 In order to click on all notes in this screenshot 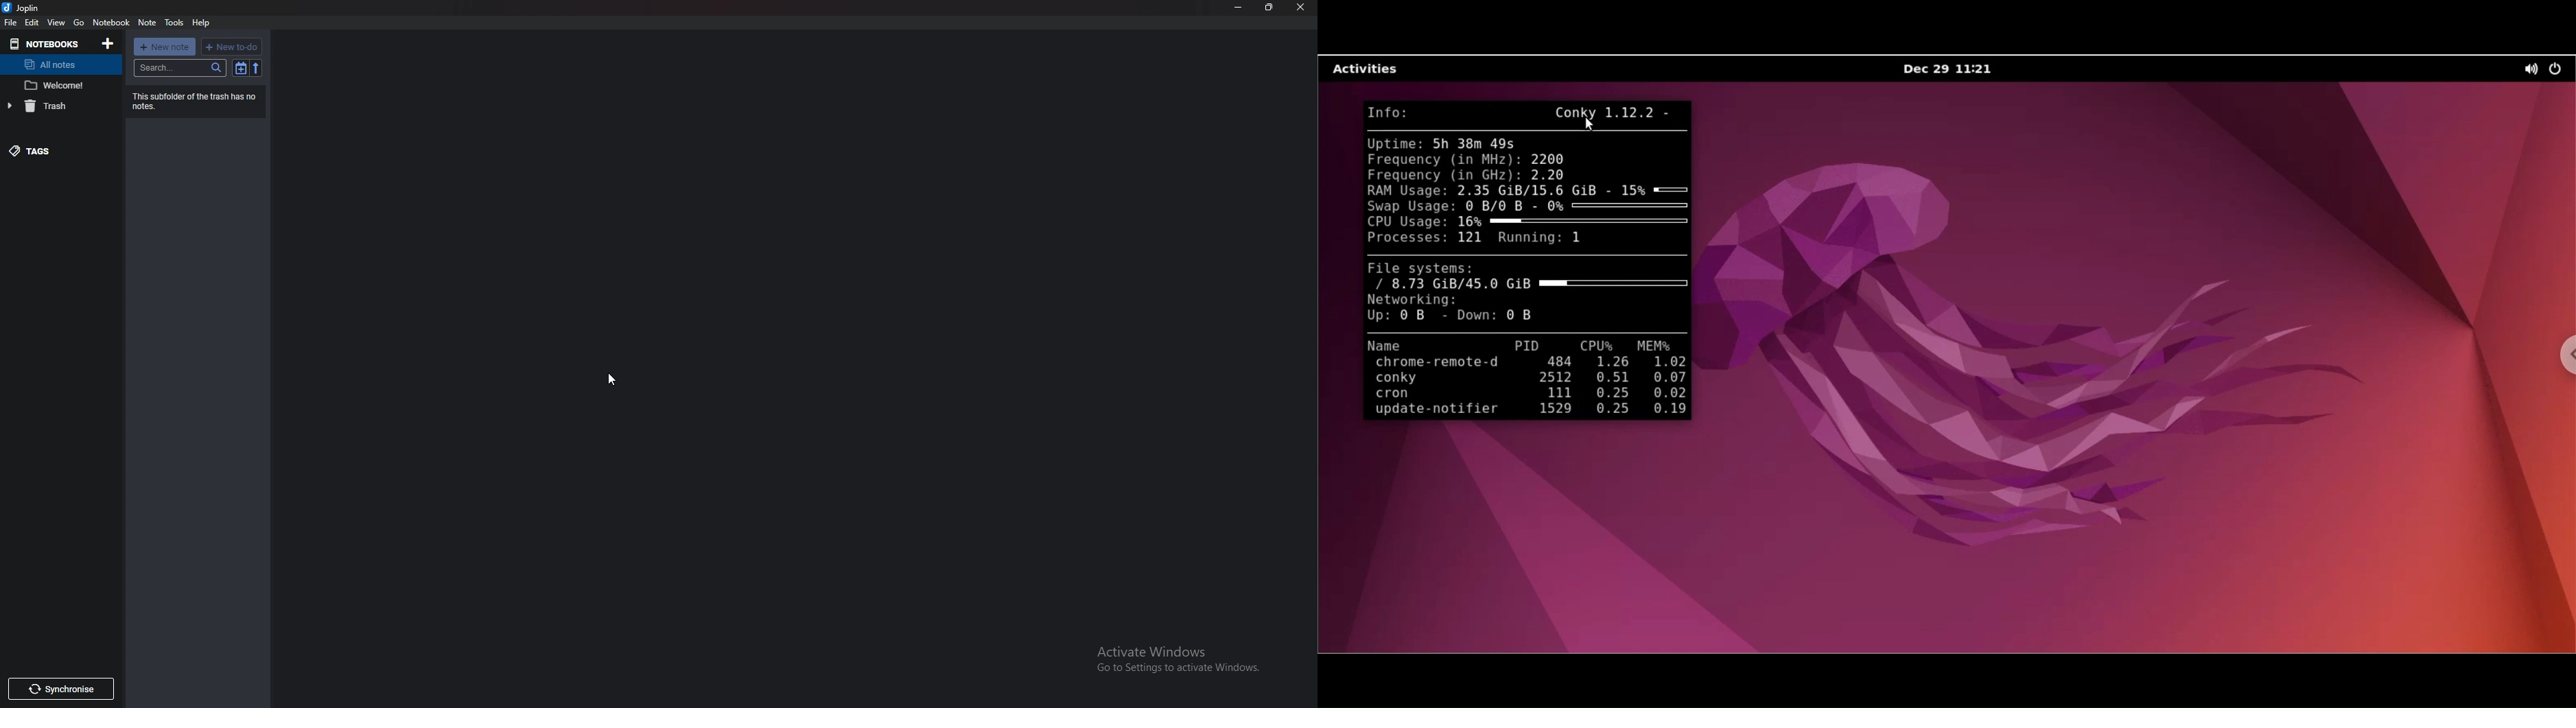, I will do `click(58, 64)`.